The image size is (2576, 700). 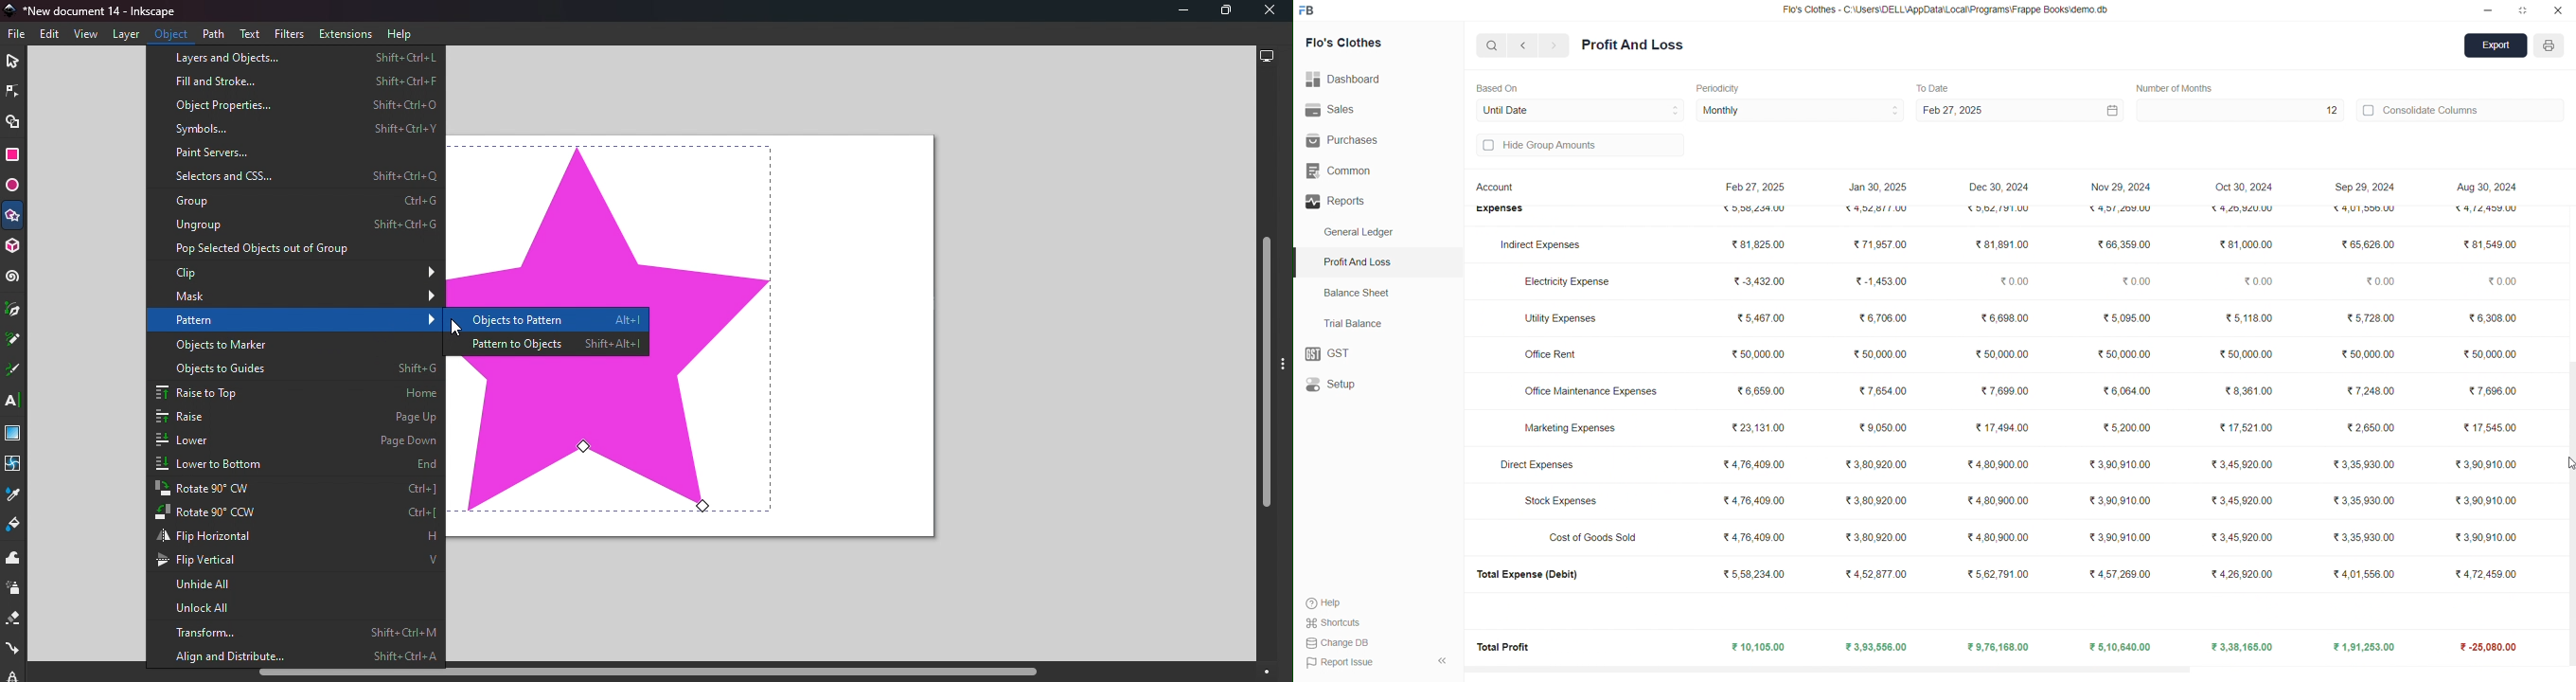 What do you see at coordinates (2121, 538) in the screenshot?
I see `₹3,90,910.00` at bounding box center [2121, 538].